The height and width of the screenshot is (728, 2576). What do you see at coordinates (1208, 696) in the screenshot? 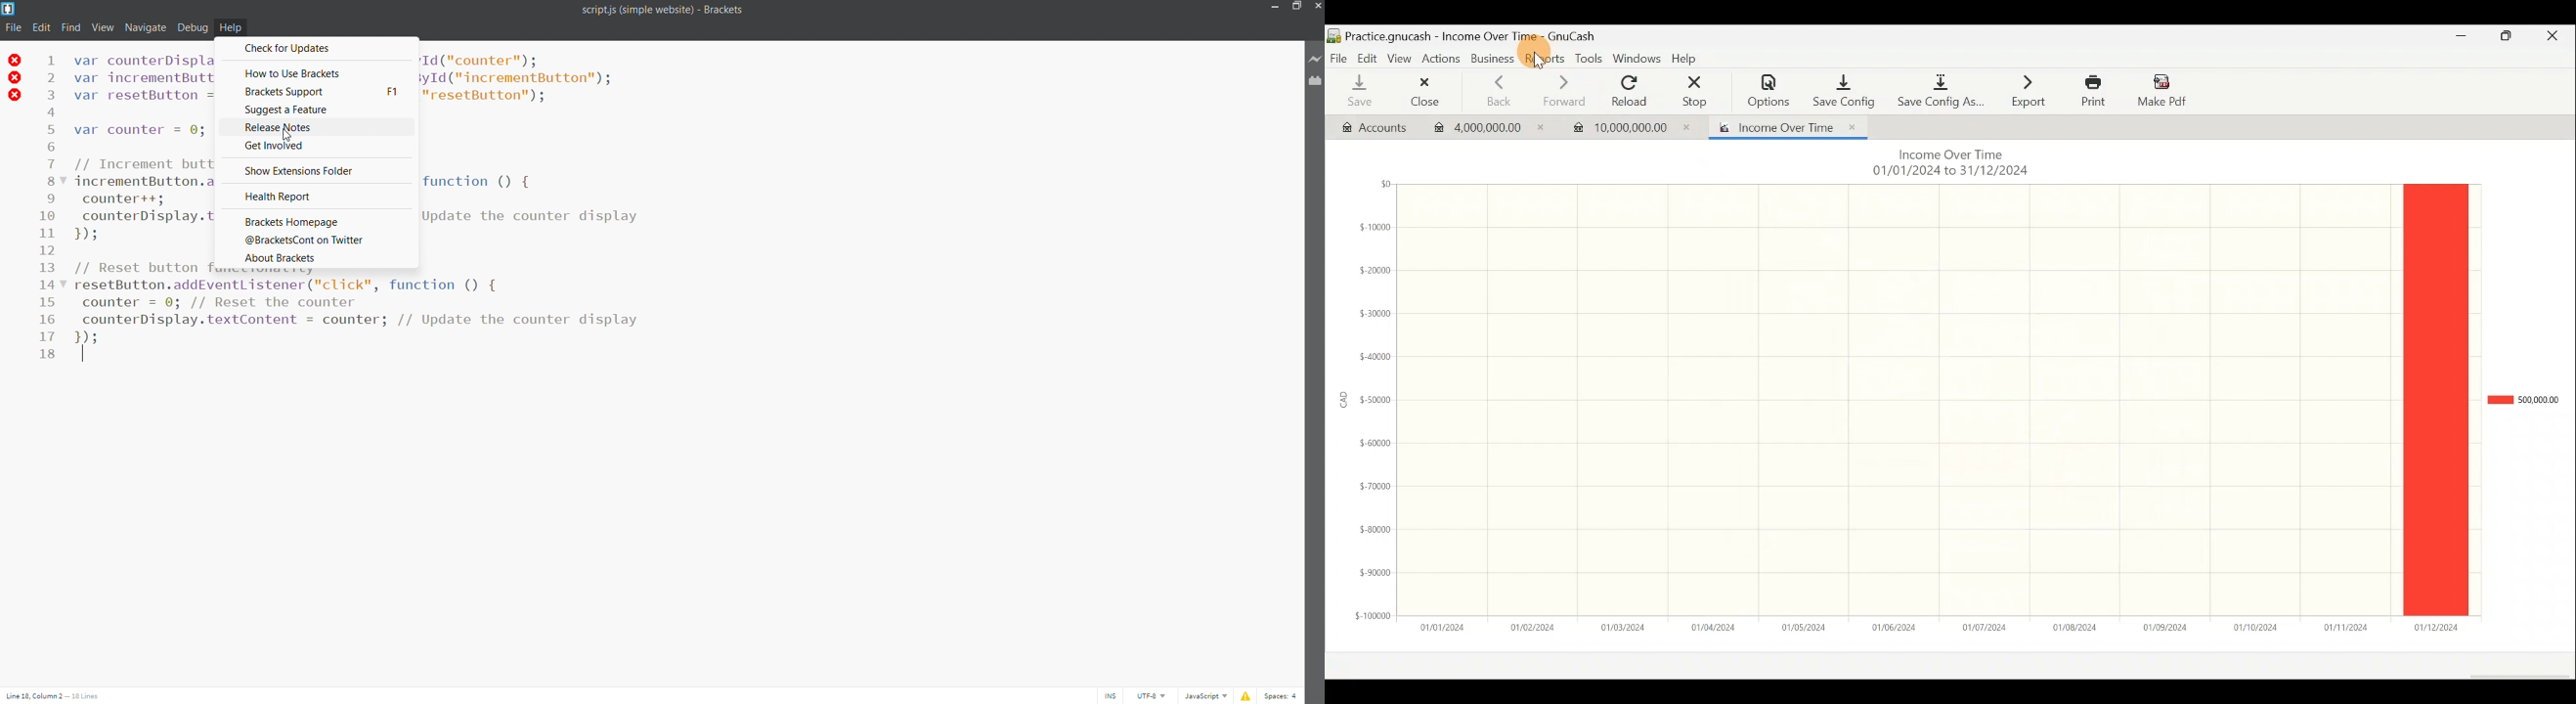
I see `javascript` at bounding box center [1208, 696].